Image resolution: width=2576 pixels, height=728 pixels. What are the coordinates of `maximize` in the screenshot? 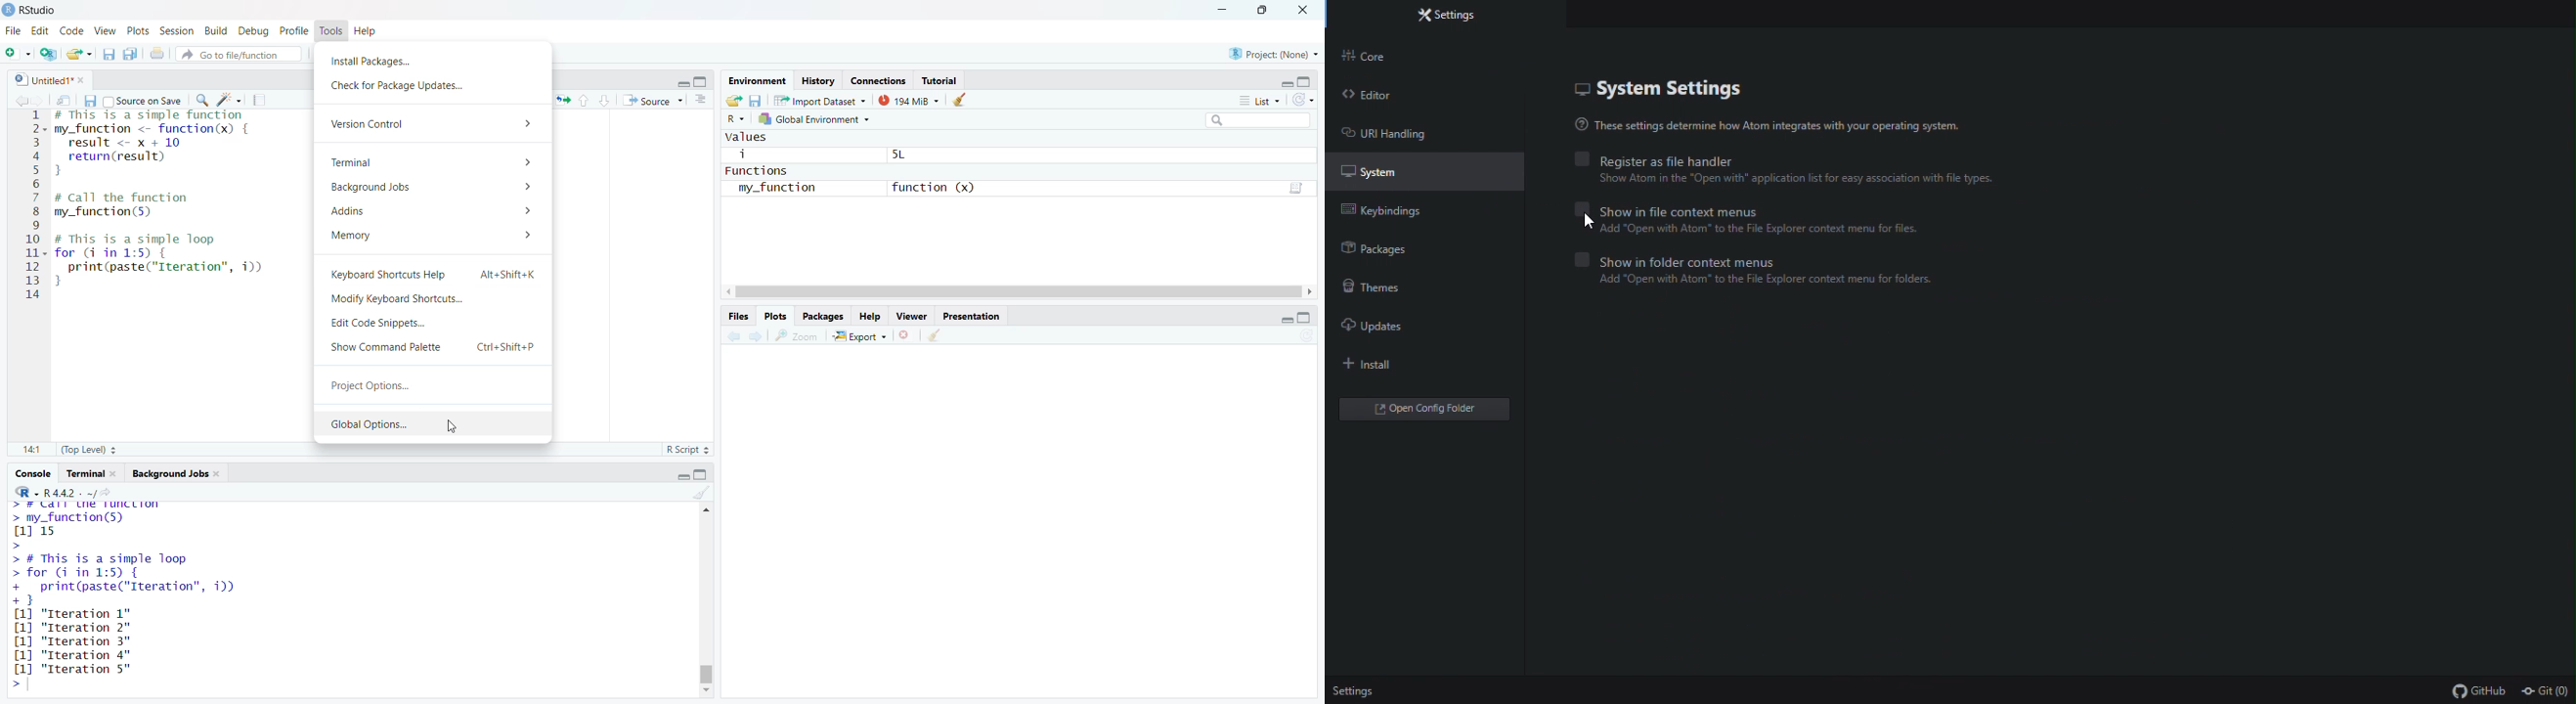 It's located at (704, 475).